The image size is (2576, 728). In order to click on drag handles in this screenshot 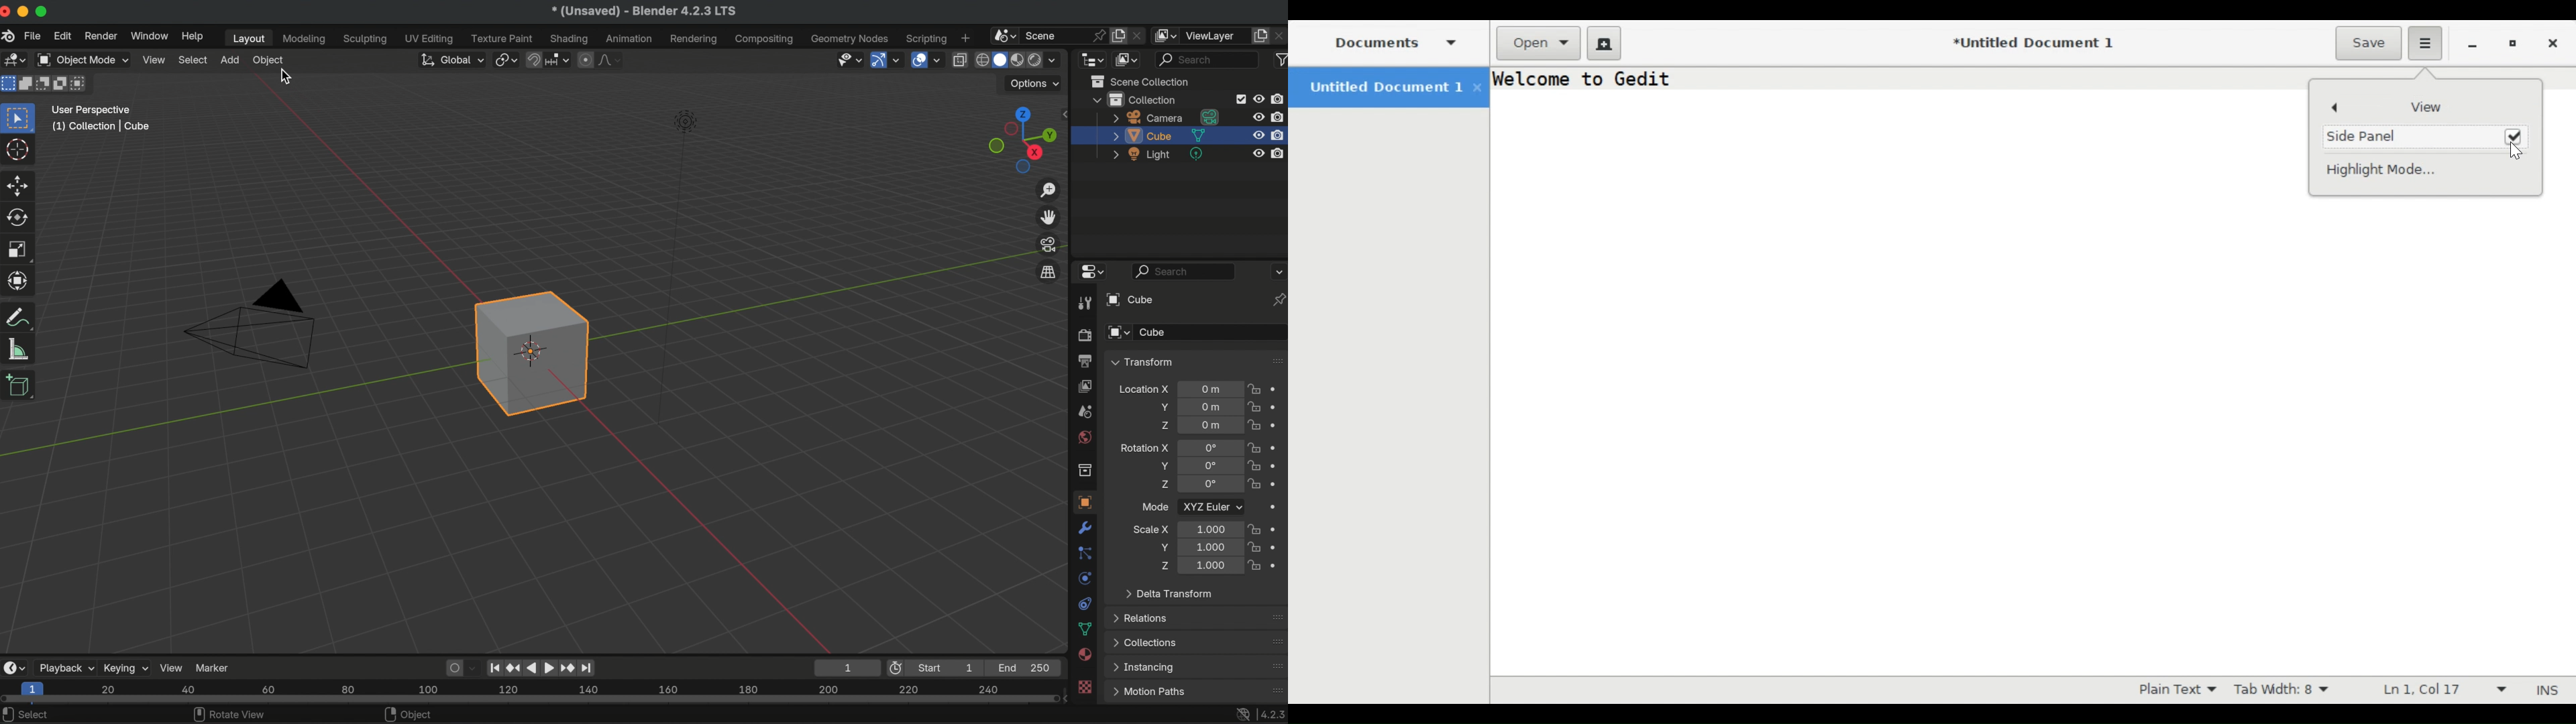, I will do `click(1273, 688)`.